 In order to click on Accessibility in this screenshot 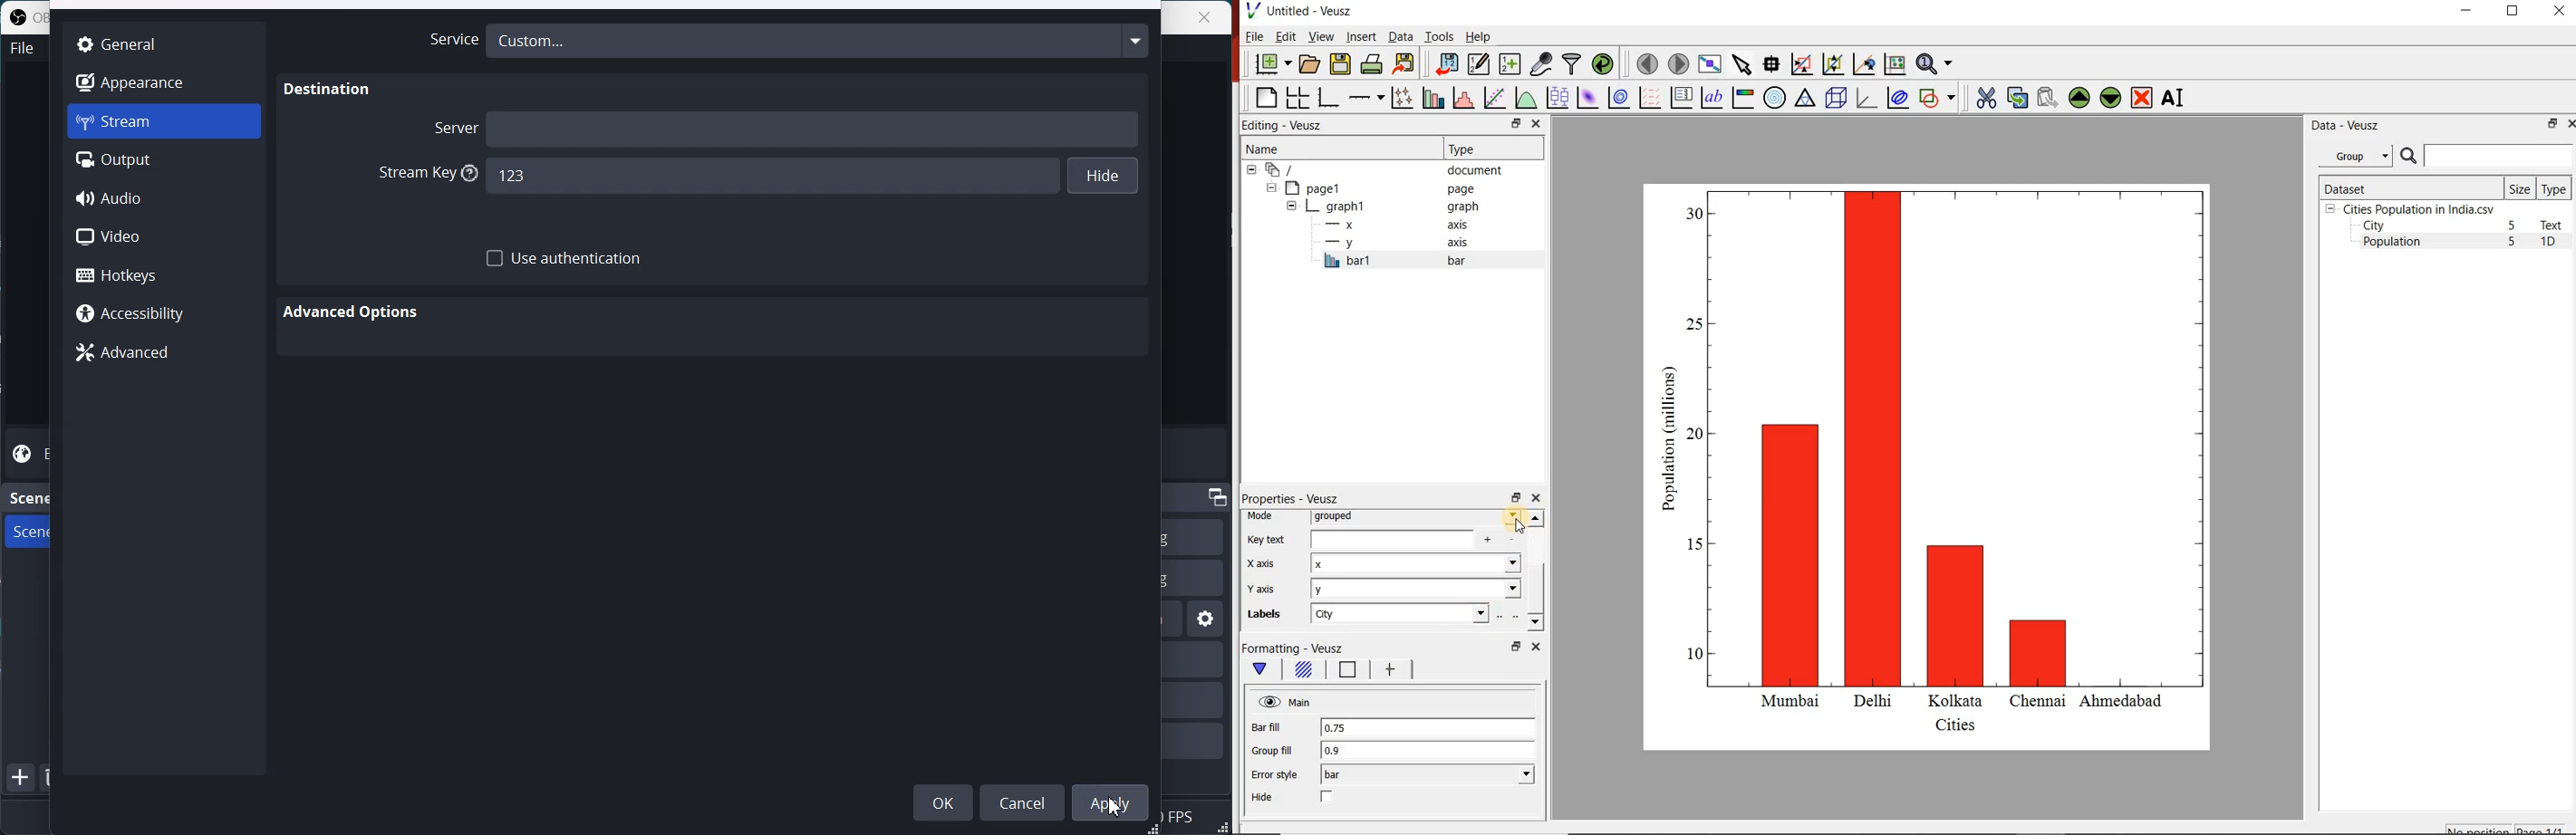, I will do `click(163, 315)`.